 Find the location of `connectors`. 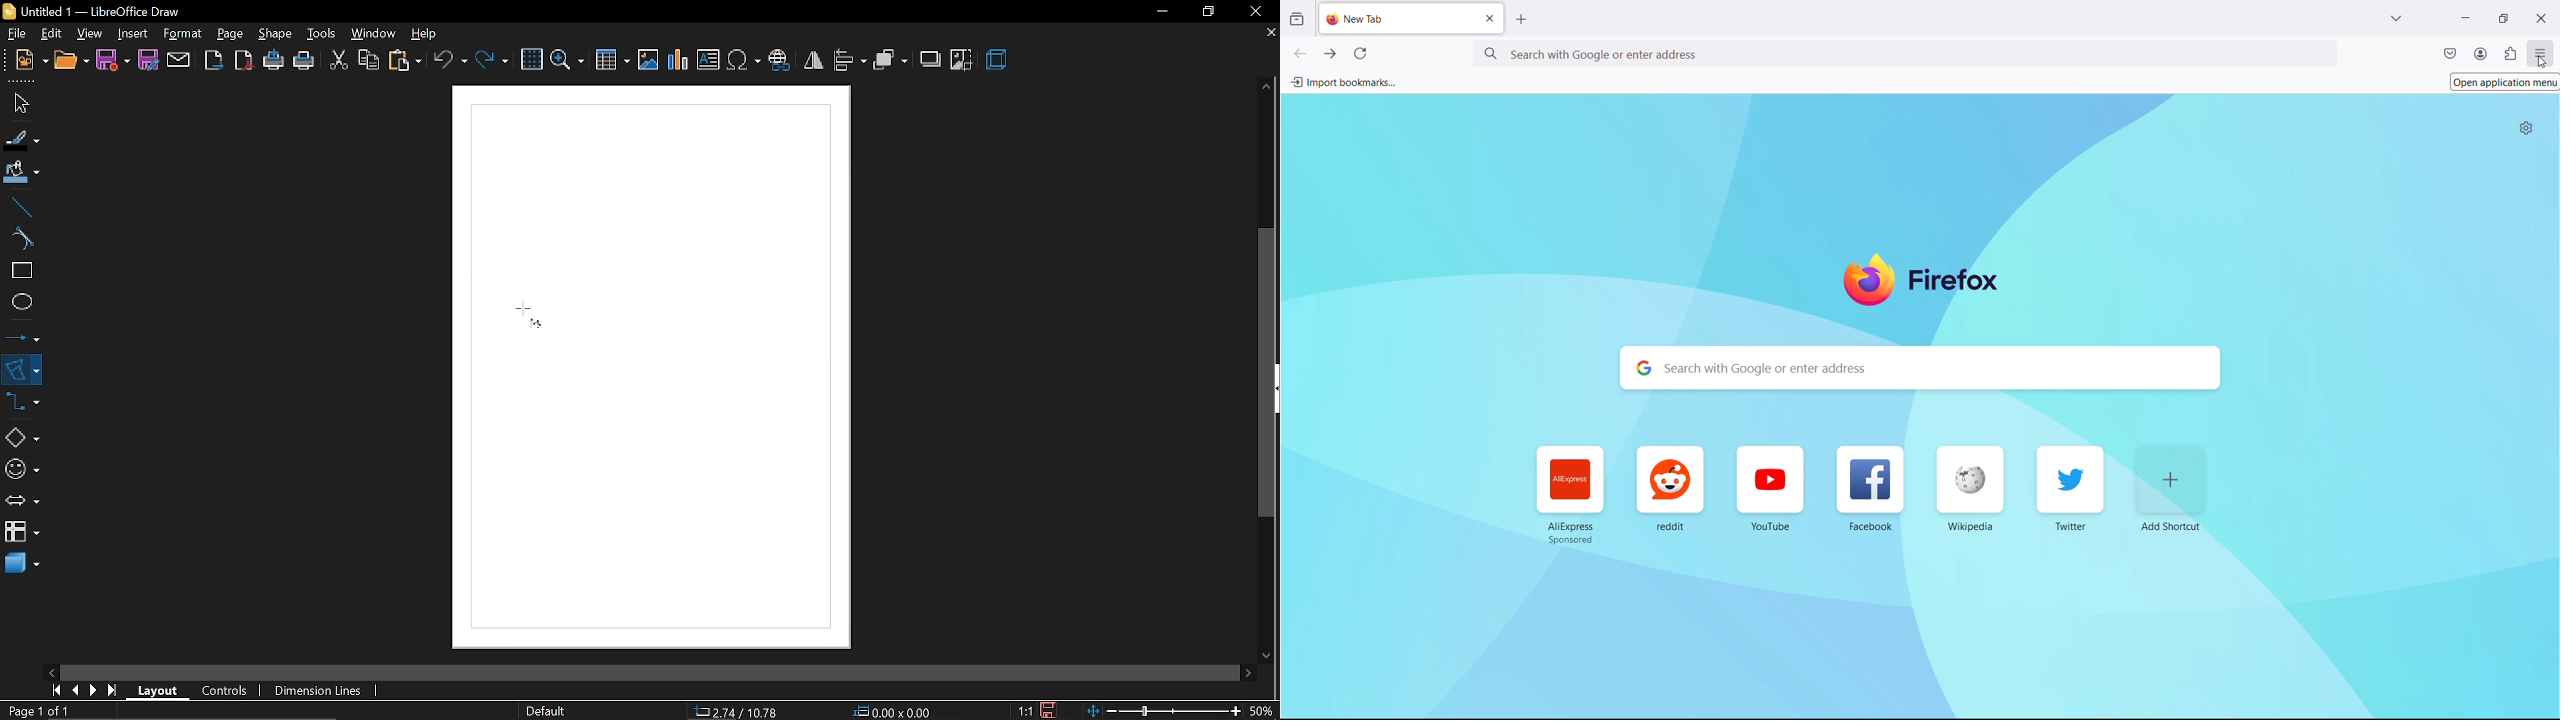

connectors is located at coordinates (23, 407).